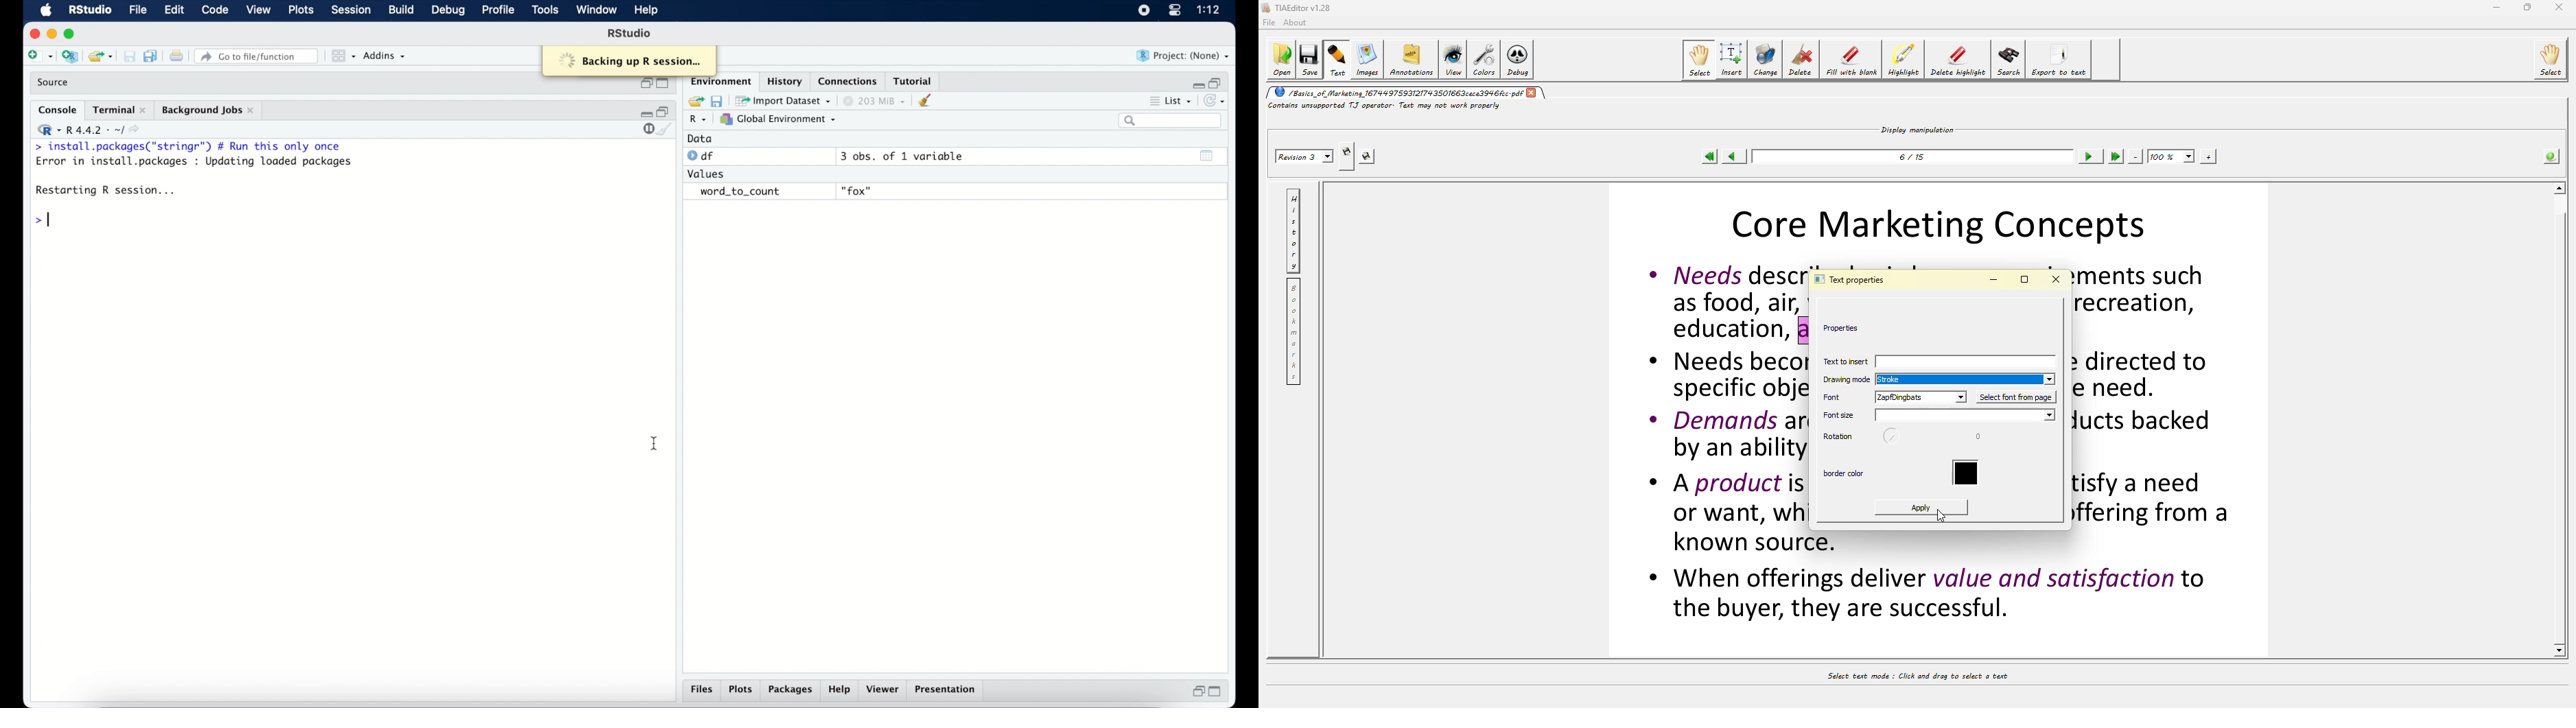 The image size is (2576, 728). What do you see at coordinates (385, 56) in the screenshot?
I see `addins` at bounding box center [385, 56].